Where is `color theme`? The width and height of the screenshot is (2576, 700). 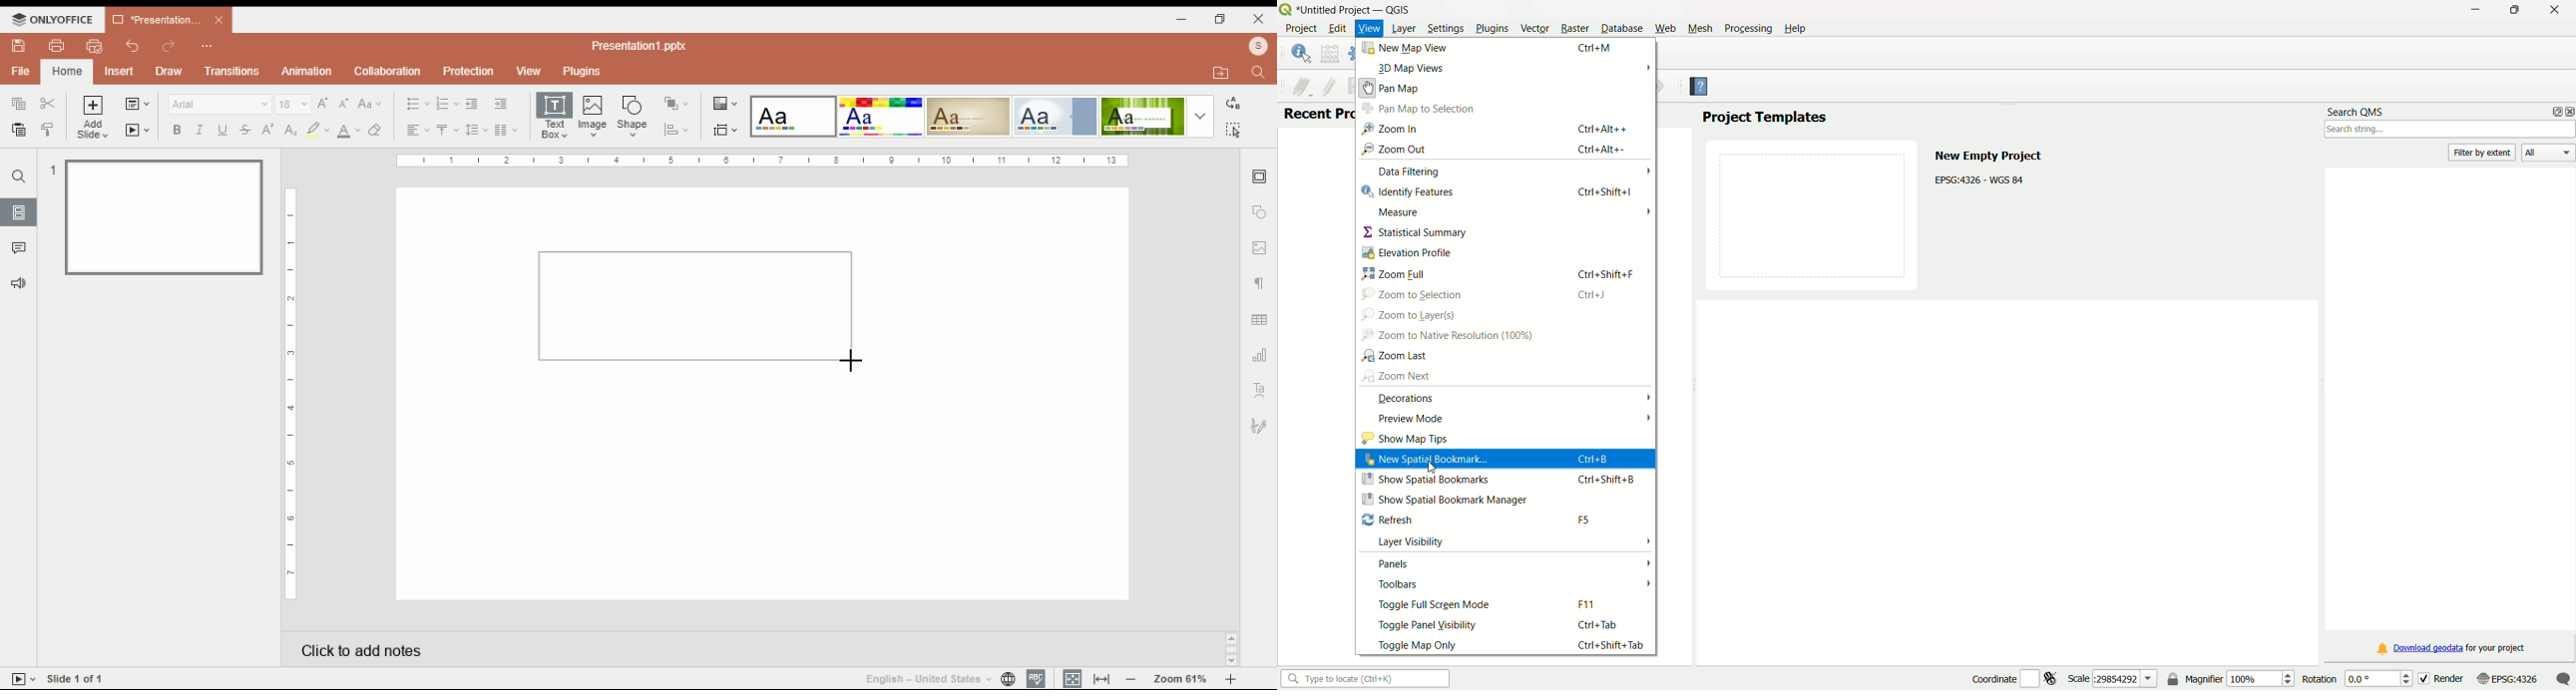
color theme is located at coordinates (793, 117).